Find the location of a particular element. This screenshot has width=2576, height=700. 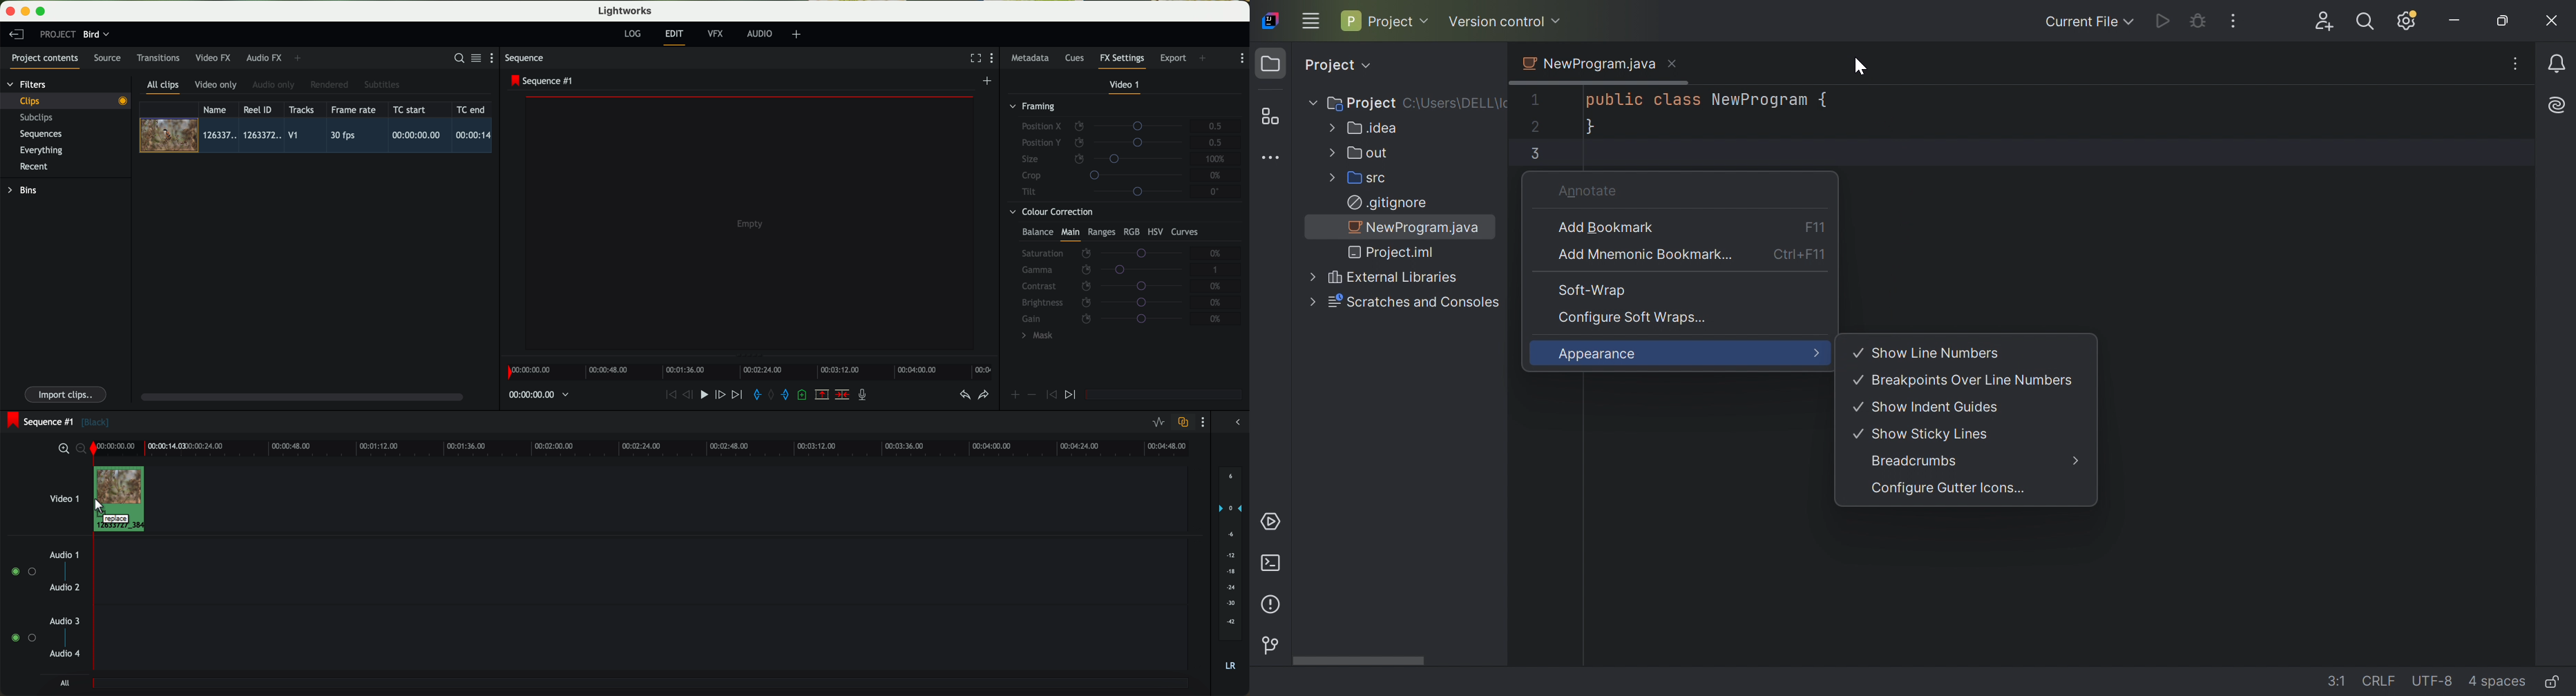

zoom out is located at coordinates (82, 450).